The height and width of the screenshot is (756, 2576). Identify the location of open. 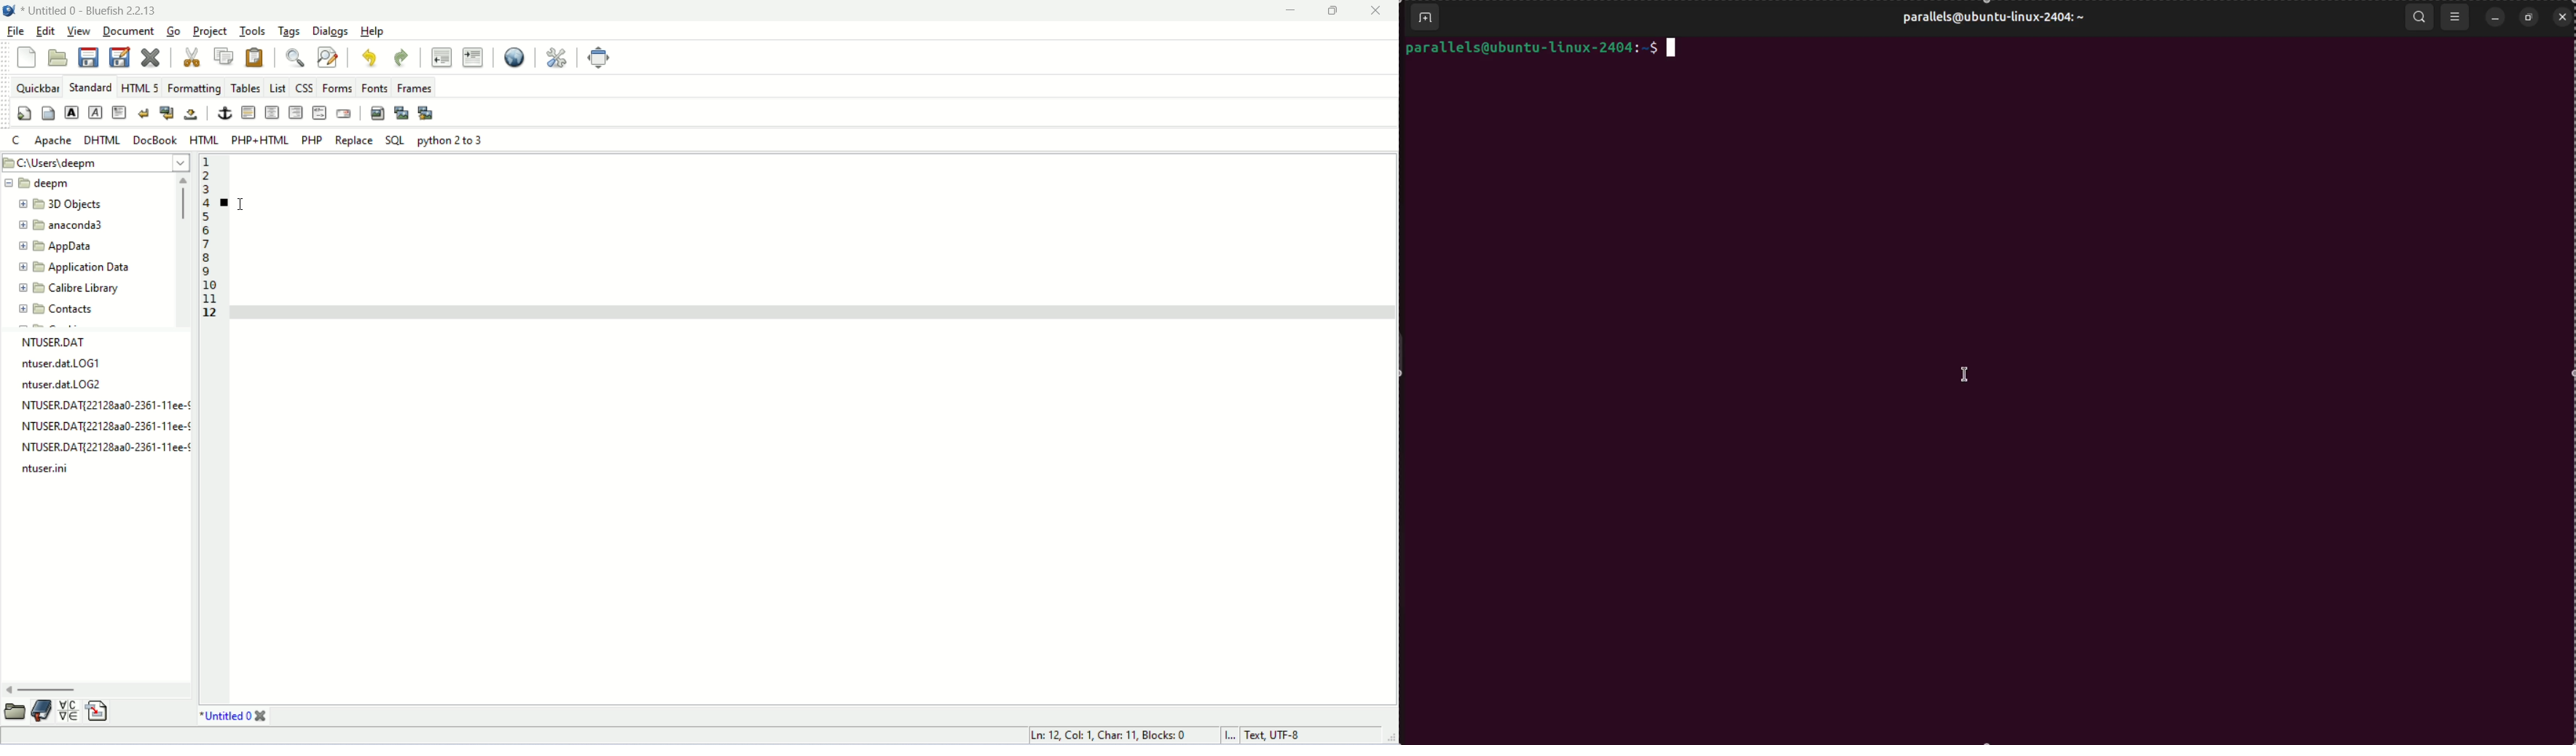
(58, 58).